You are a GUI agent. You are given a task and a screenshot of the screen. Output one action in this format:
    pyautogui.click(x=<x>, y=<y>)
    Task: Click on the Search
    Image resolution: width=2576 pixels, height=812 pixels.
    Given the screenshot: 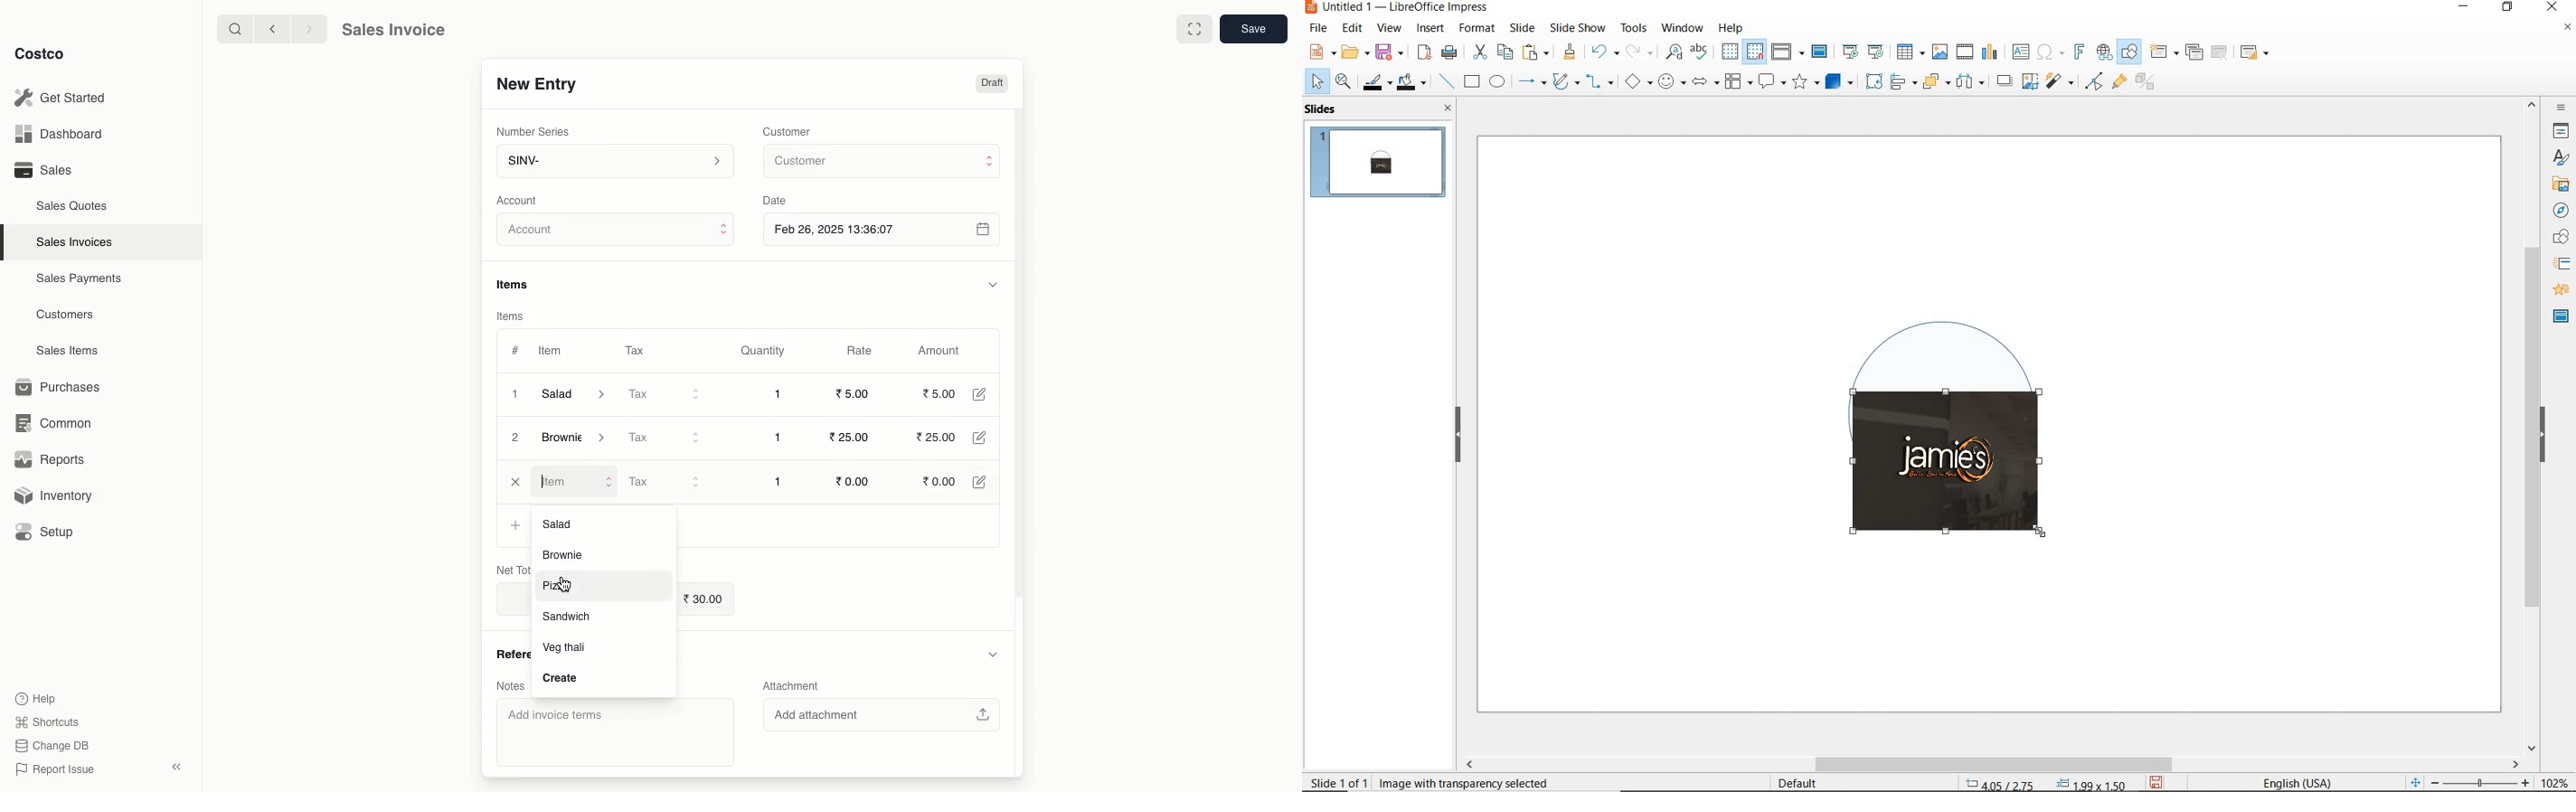 What is the action you would take?
    pyautogui.click(x=232, y=28)
    